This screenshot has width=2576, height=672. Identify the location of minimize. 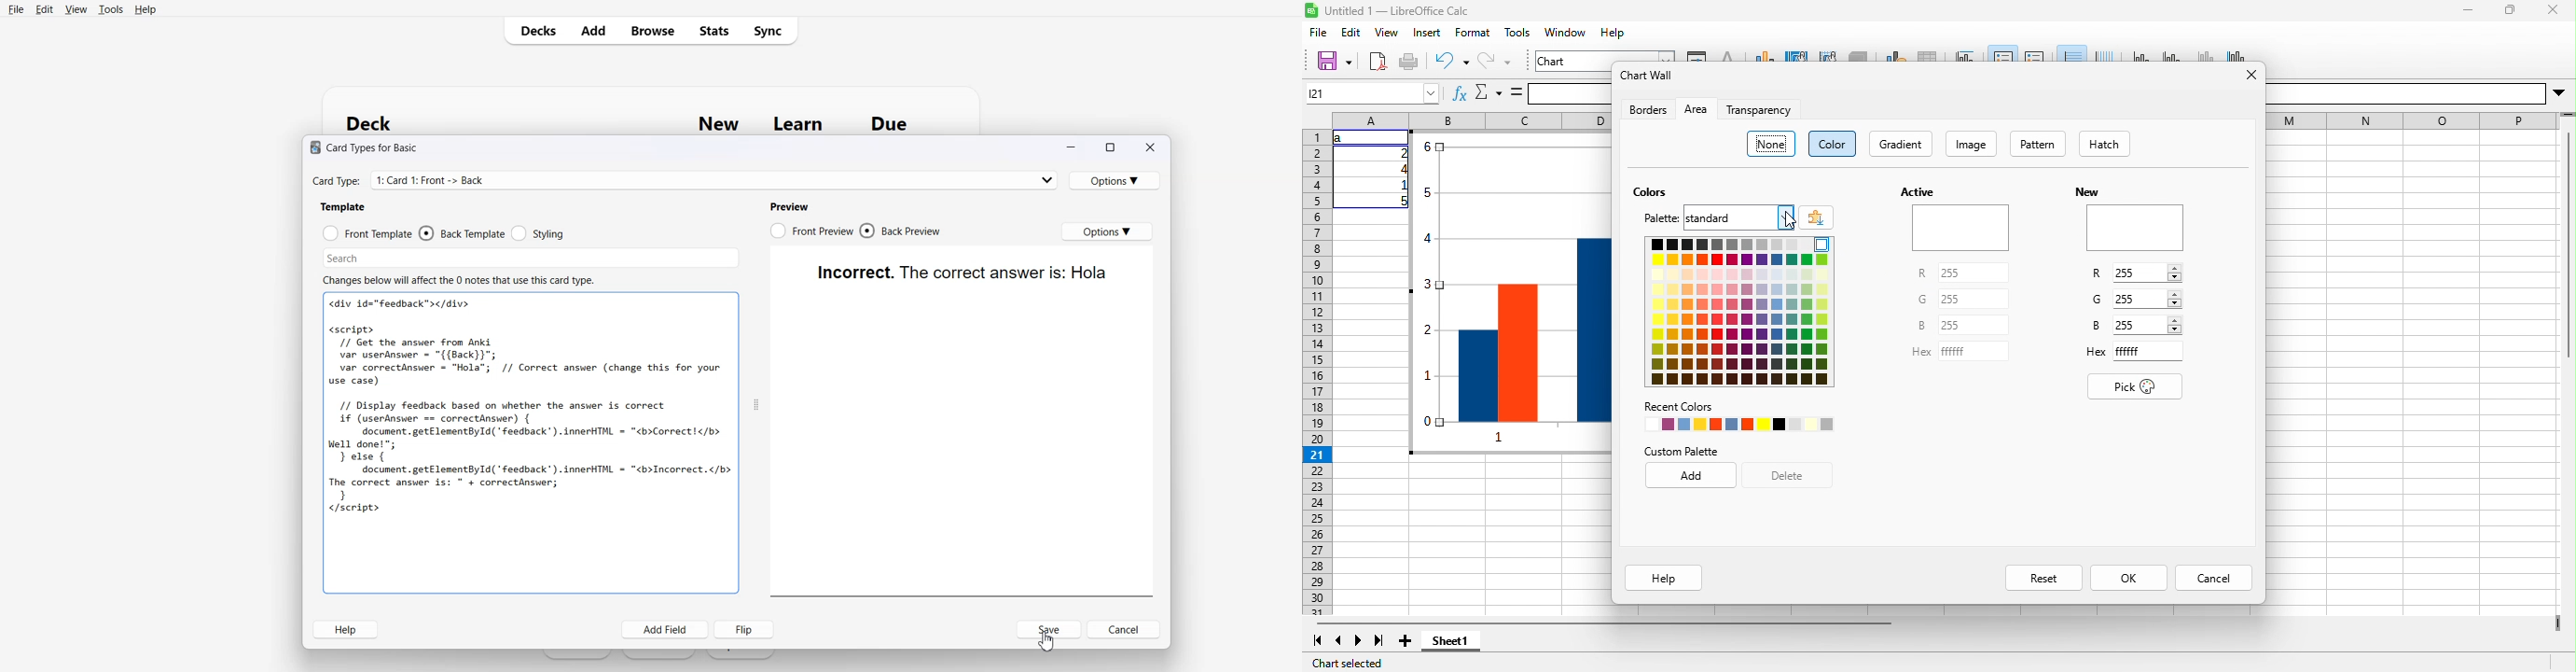
(2468, 10).